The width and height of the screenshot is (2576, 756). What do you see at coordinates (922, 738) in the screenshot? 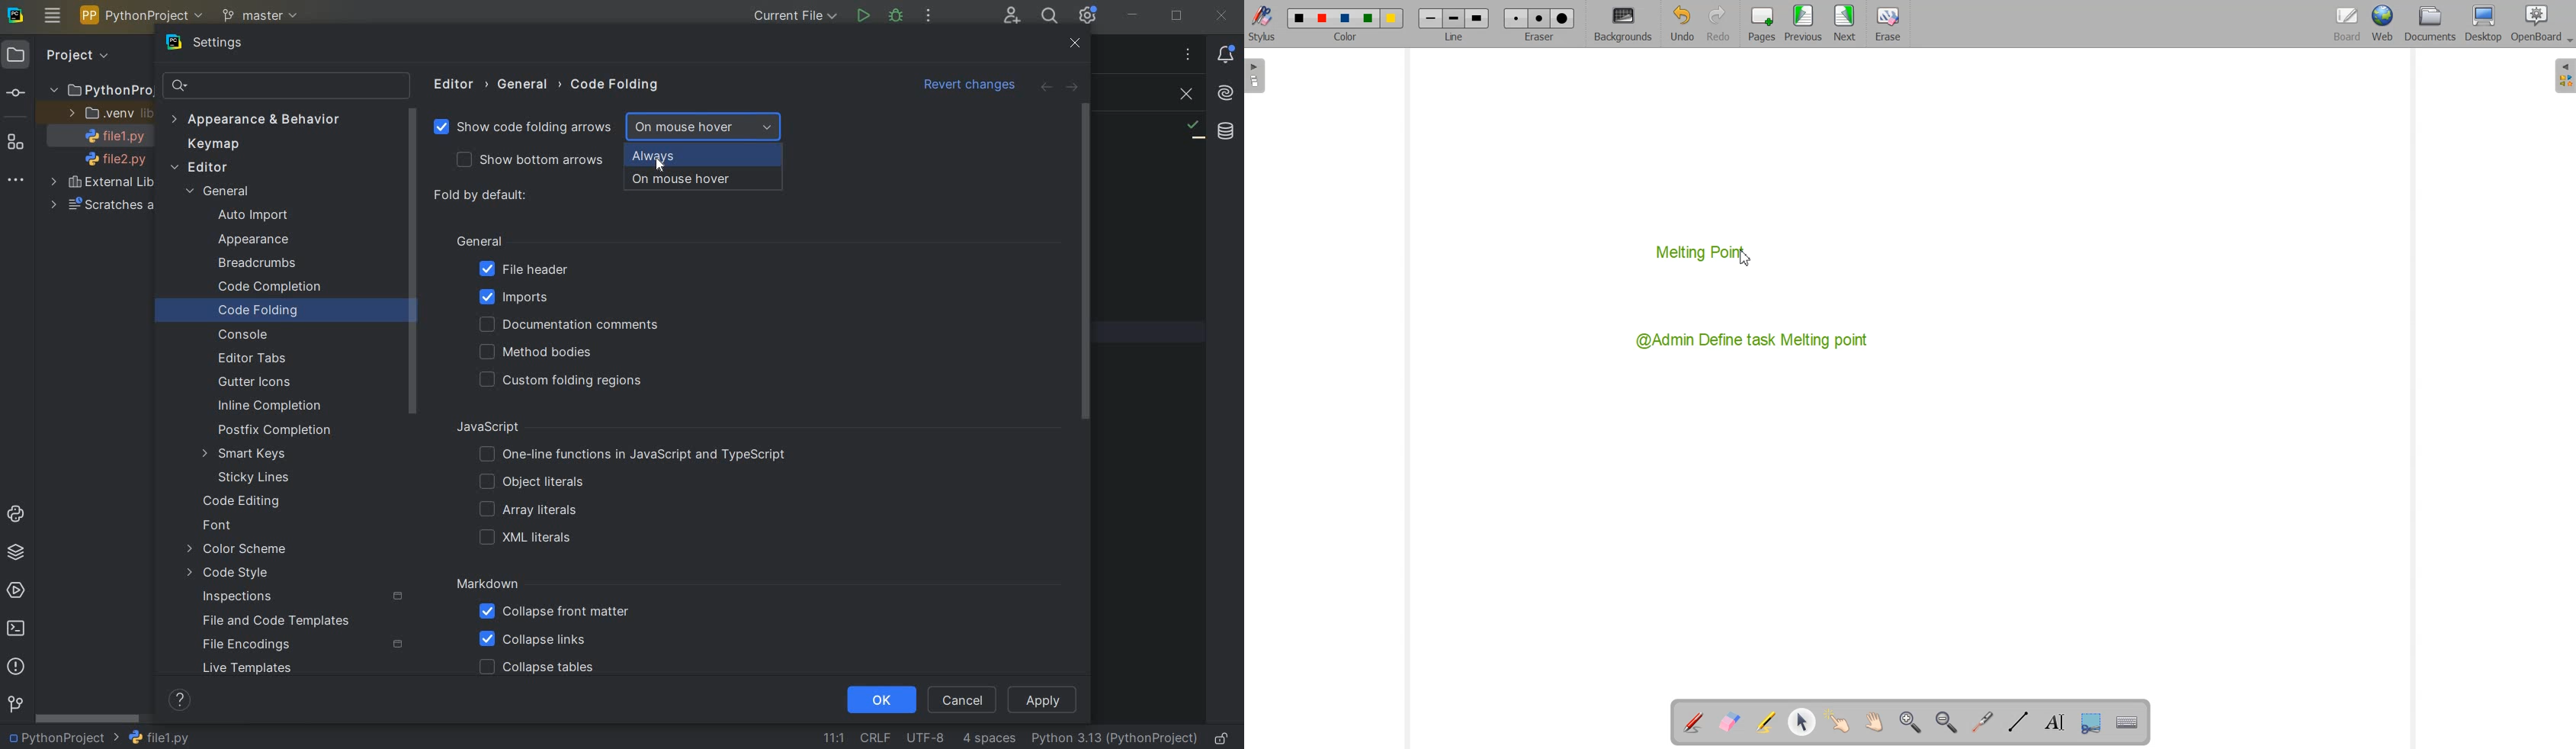
I see `FILE ENCODING` at bounding box center [922, 738].